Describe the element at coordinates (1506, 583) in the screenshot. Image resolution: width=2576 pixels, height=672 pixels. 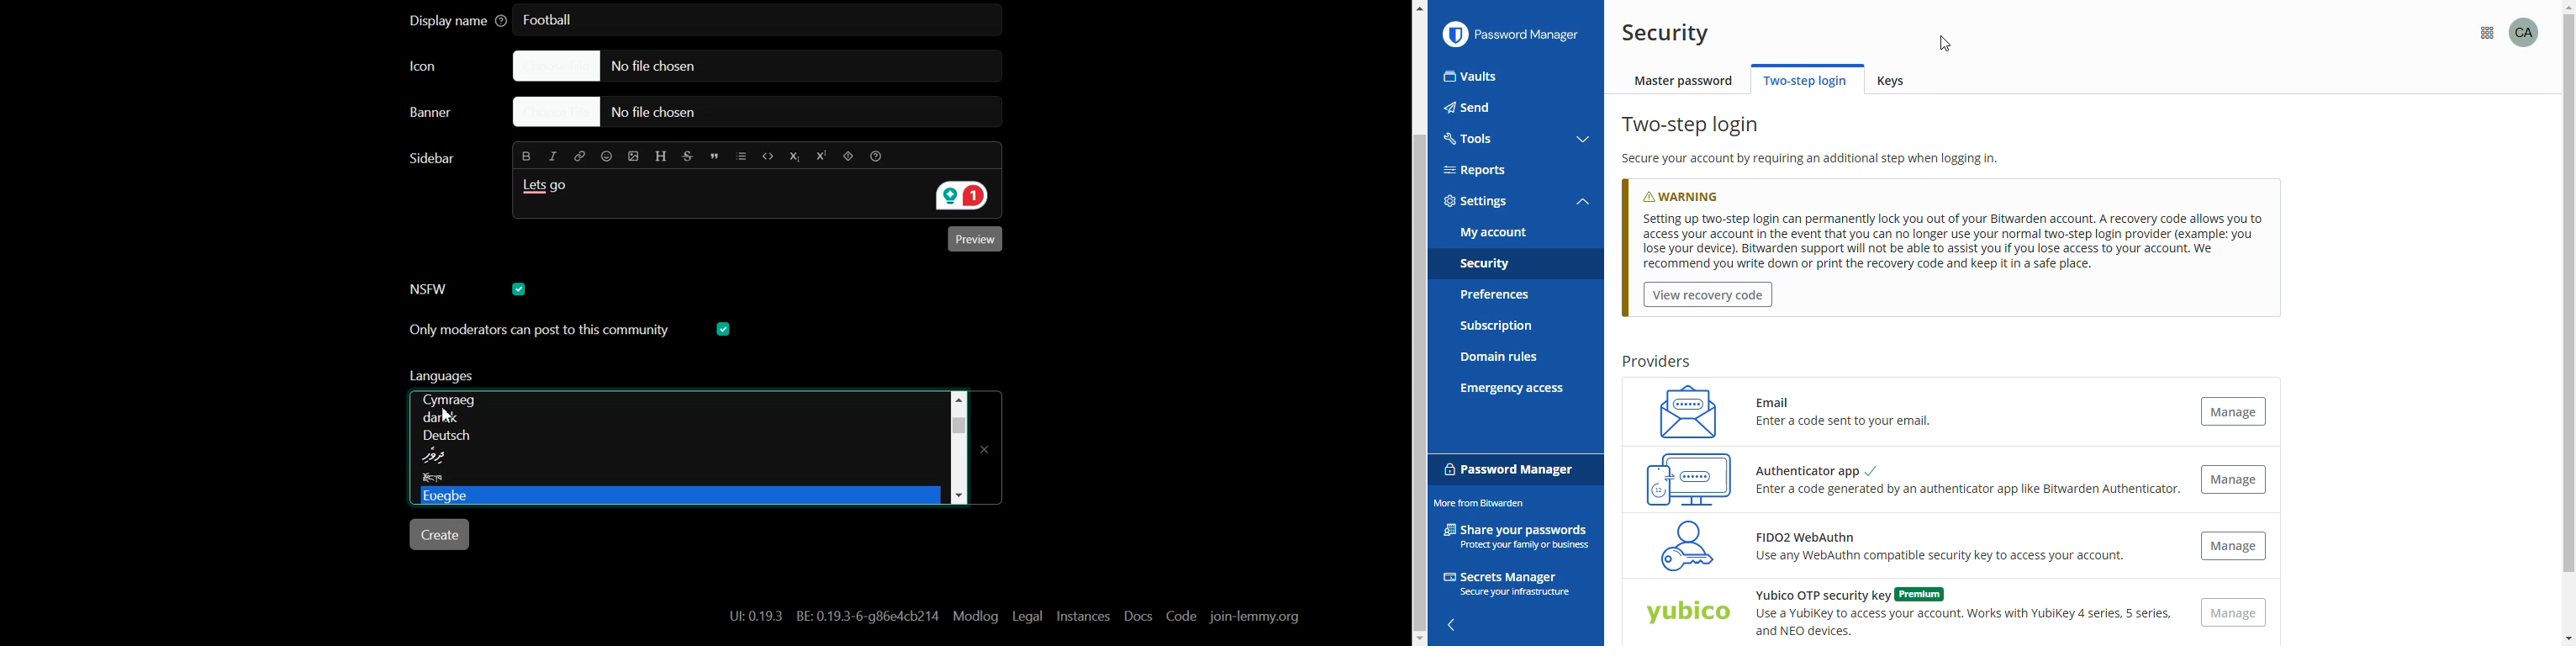
I see `secrets manager` at that location.